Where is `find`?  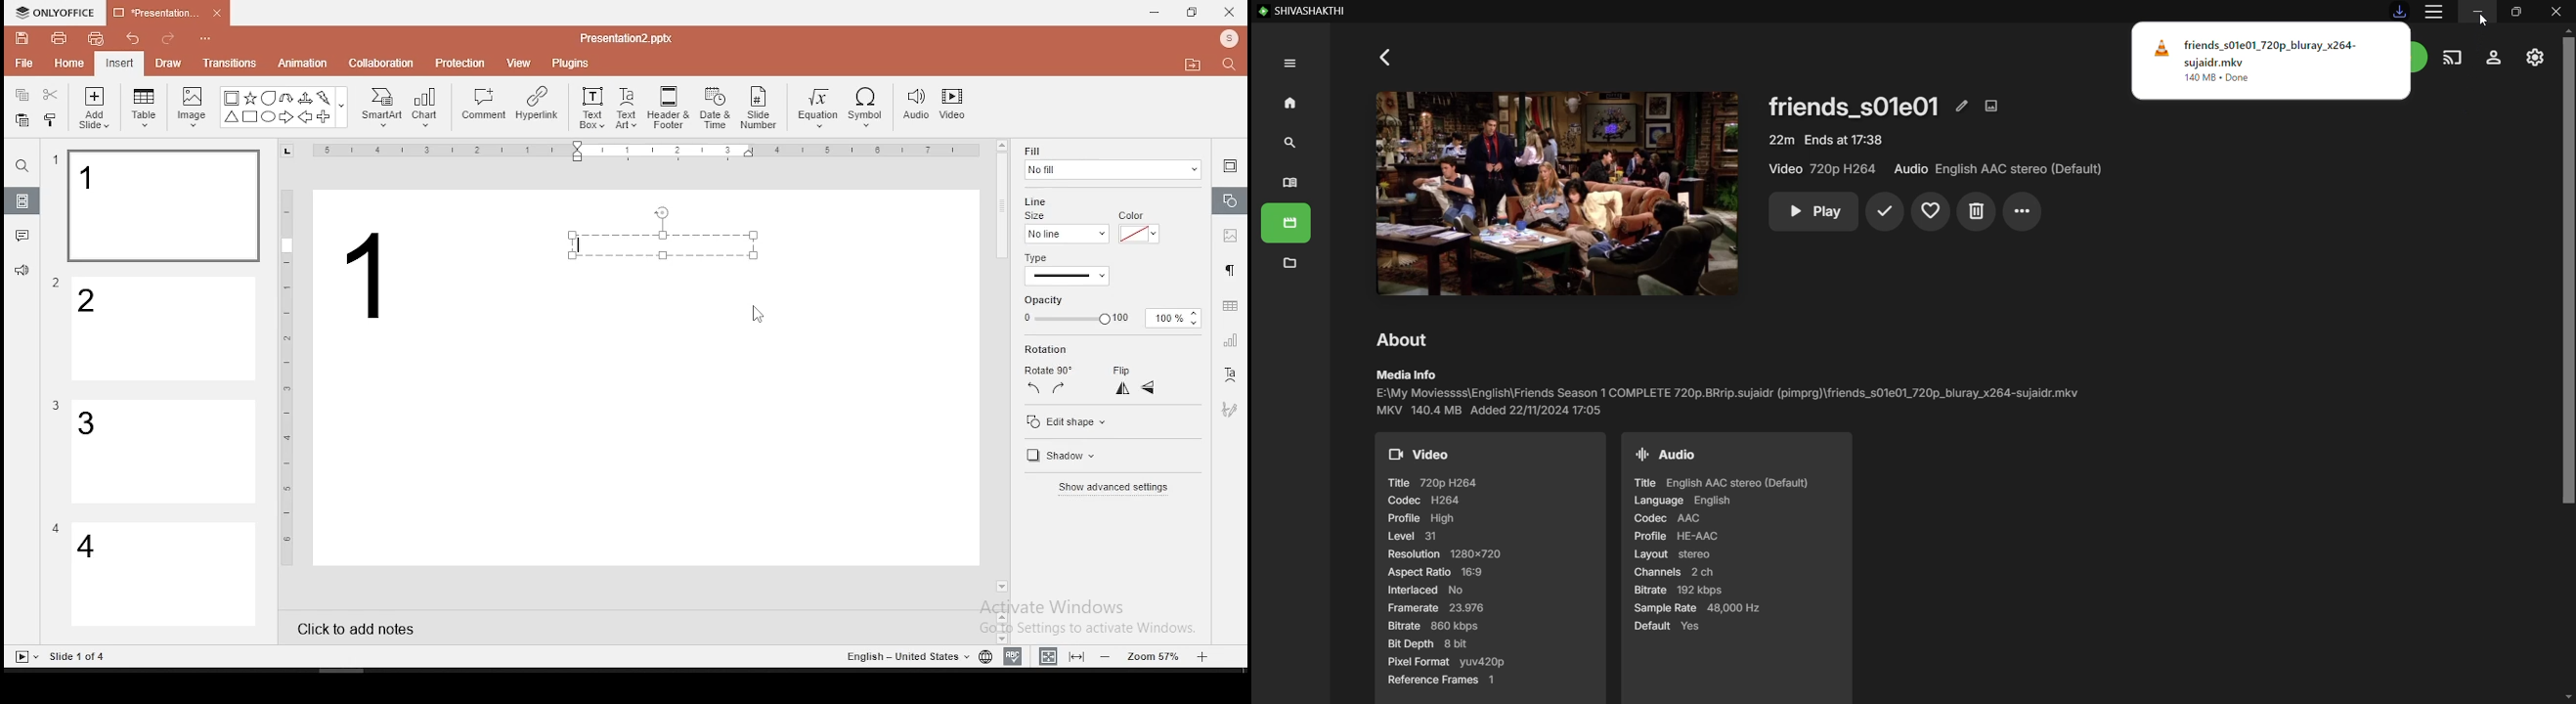
find is located at coordinates (22, 166).